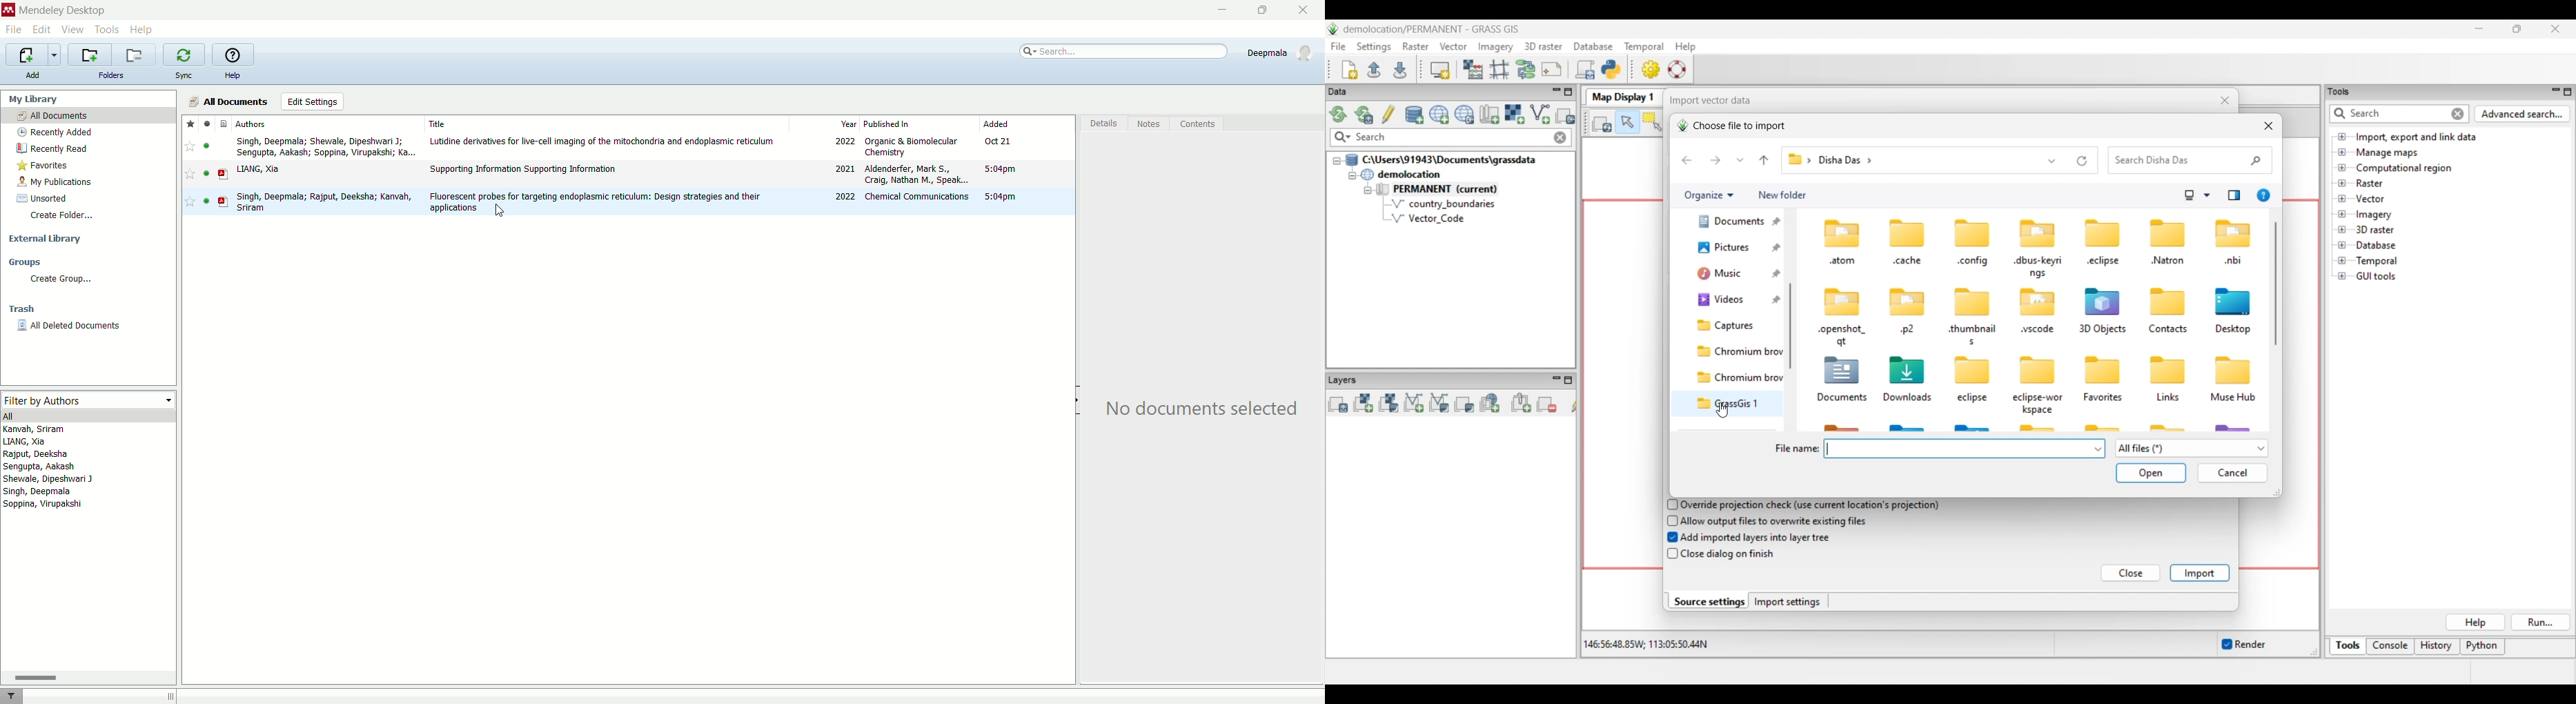 Image resolution: width=2576 pixels, height=728 pixels. Describe the element at coordinates (108, 30) in the screenshot. I see `tools` at that location.